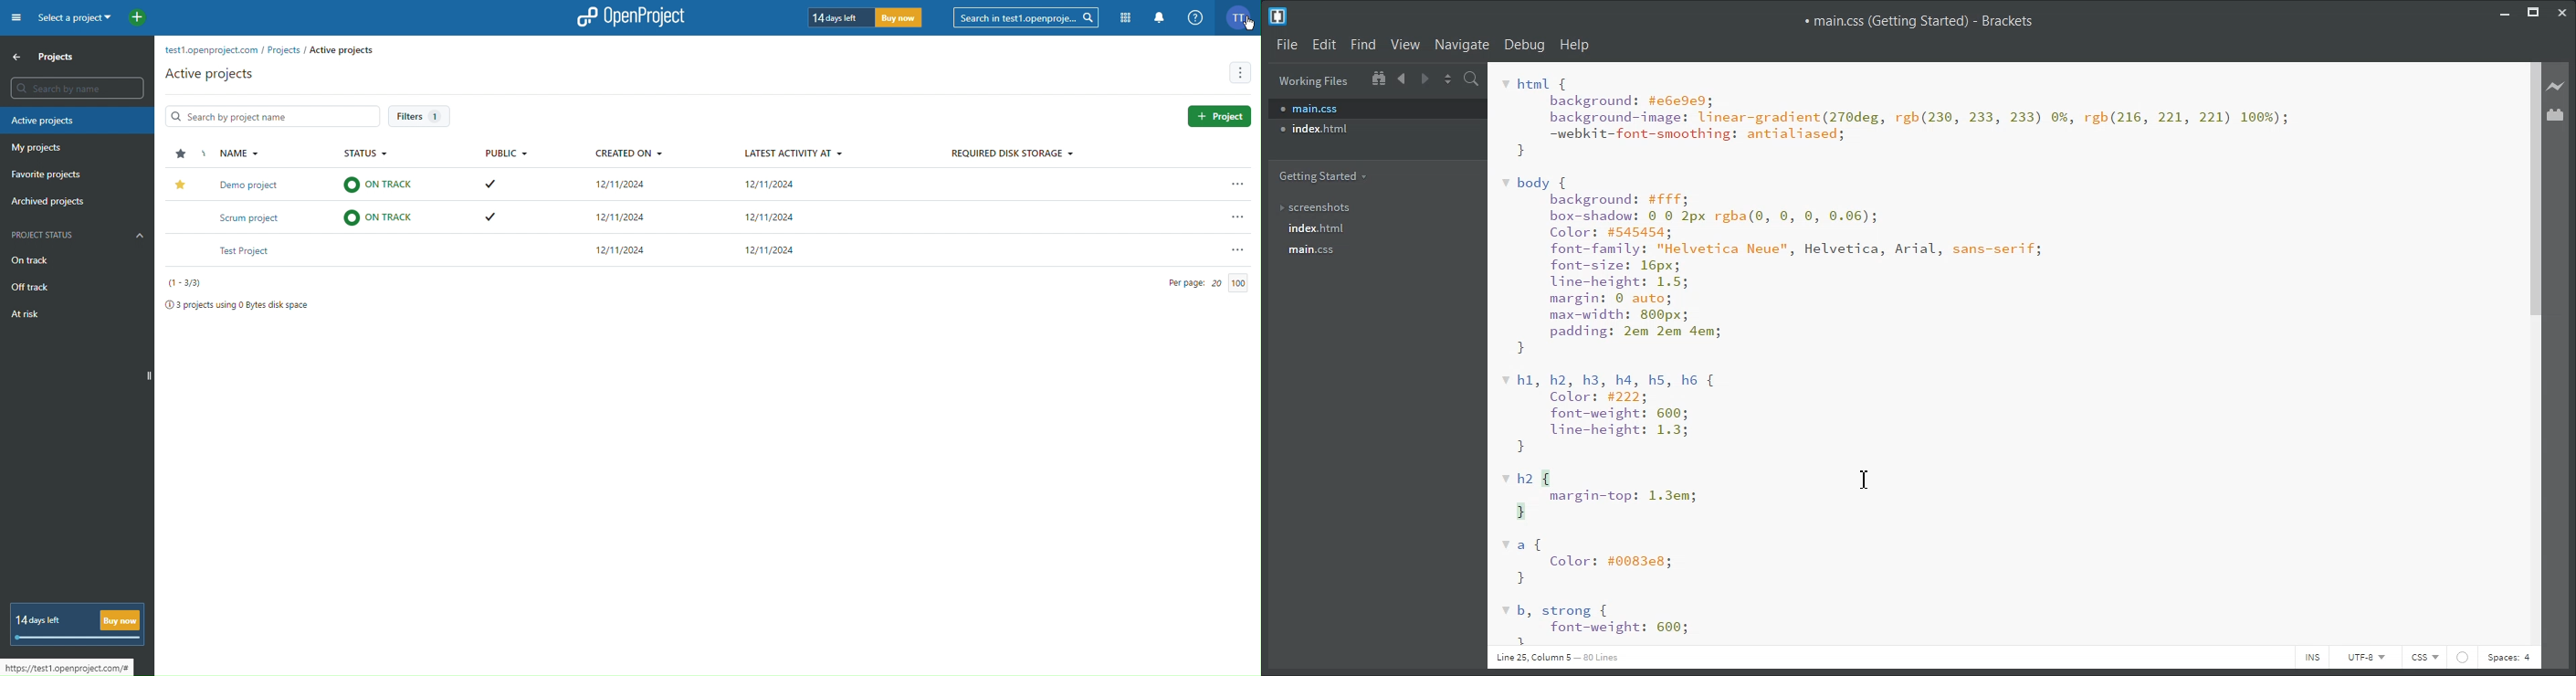 The height and width of the screenshot is (700, 2576). I want to click on Spaces: 4, so click(2509, 659).